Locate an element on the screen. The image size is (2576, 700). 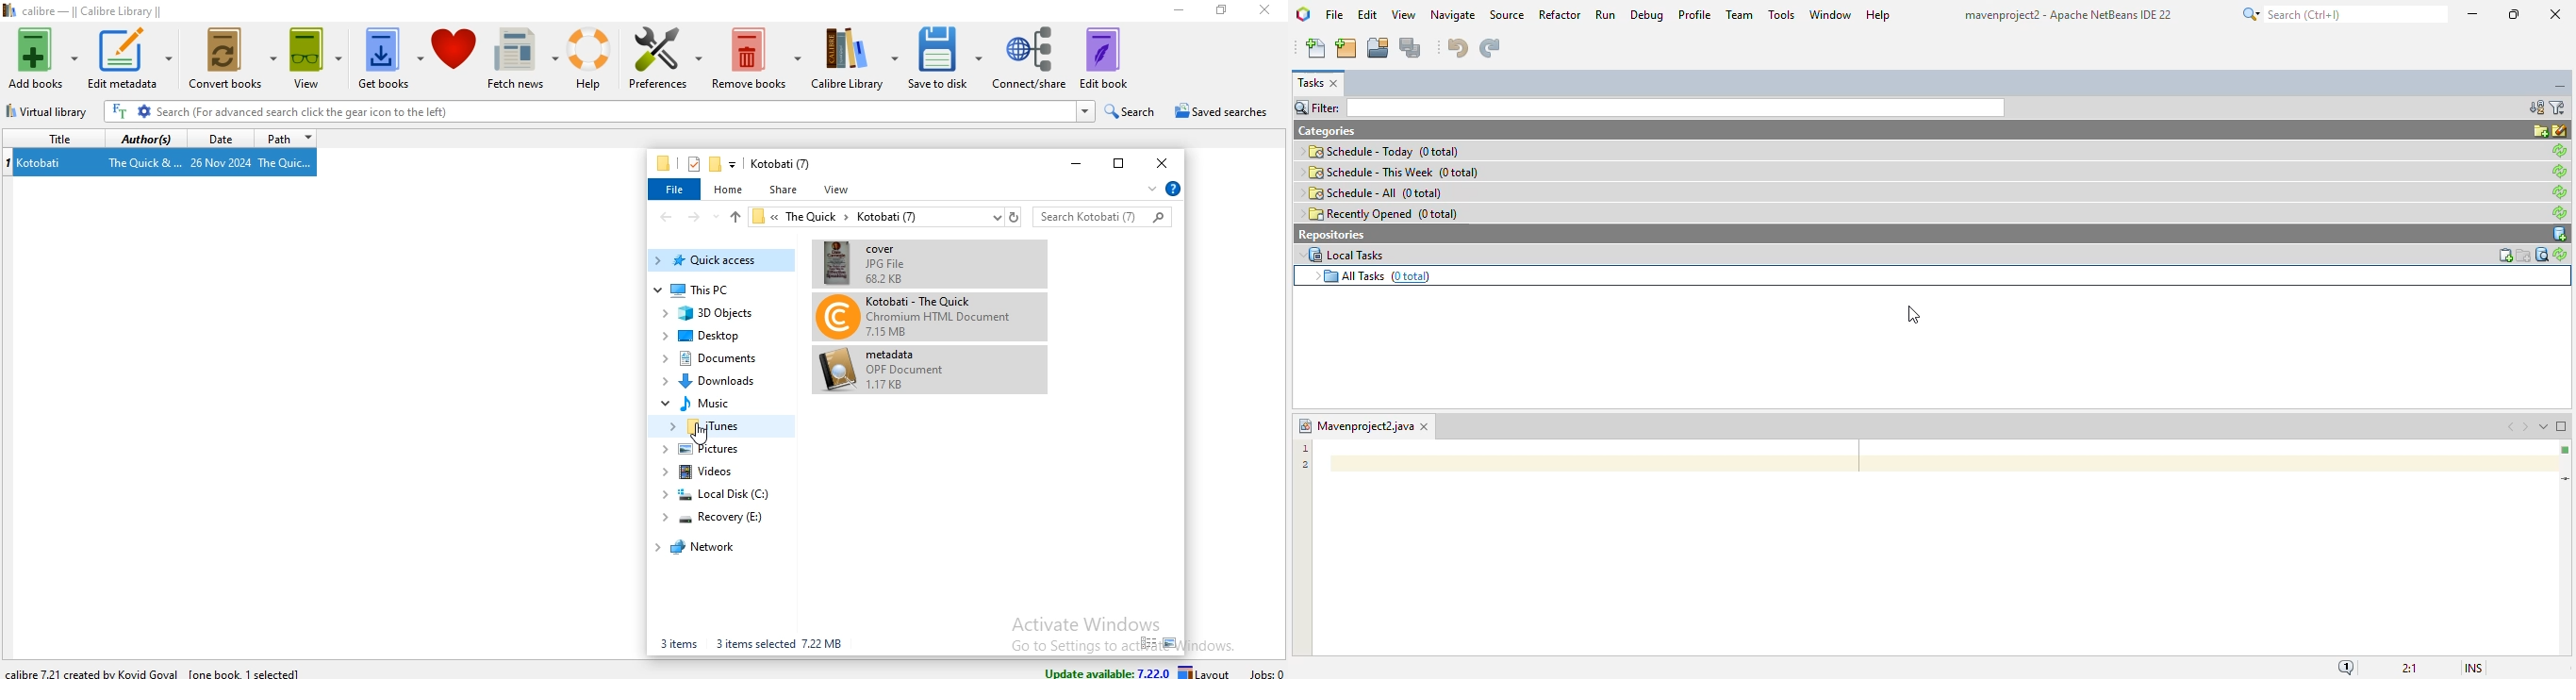
calibre 7.22.1 created by Kovid Goyal [one book 1 selected] is located at coordinates (157, 671).